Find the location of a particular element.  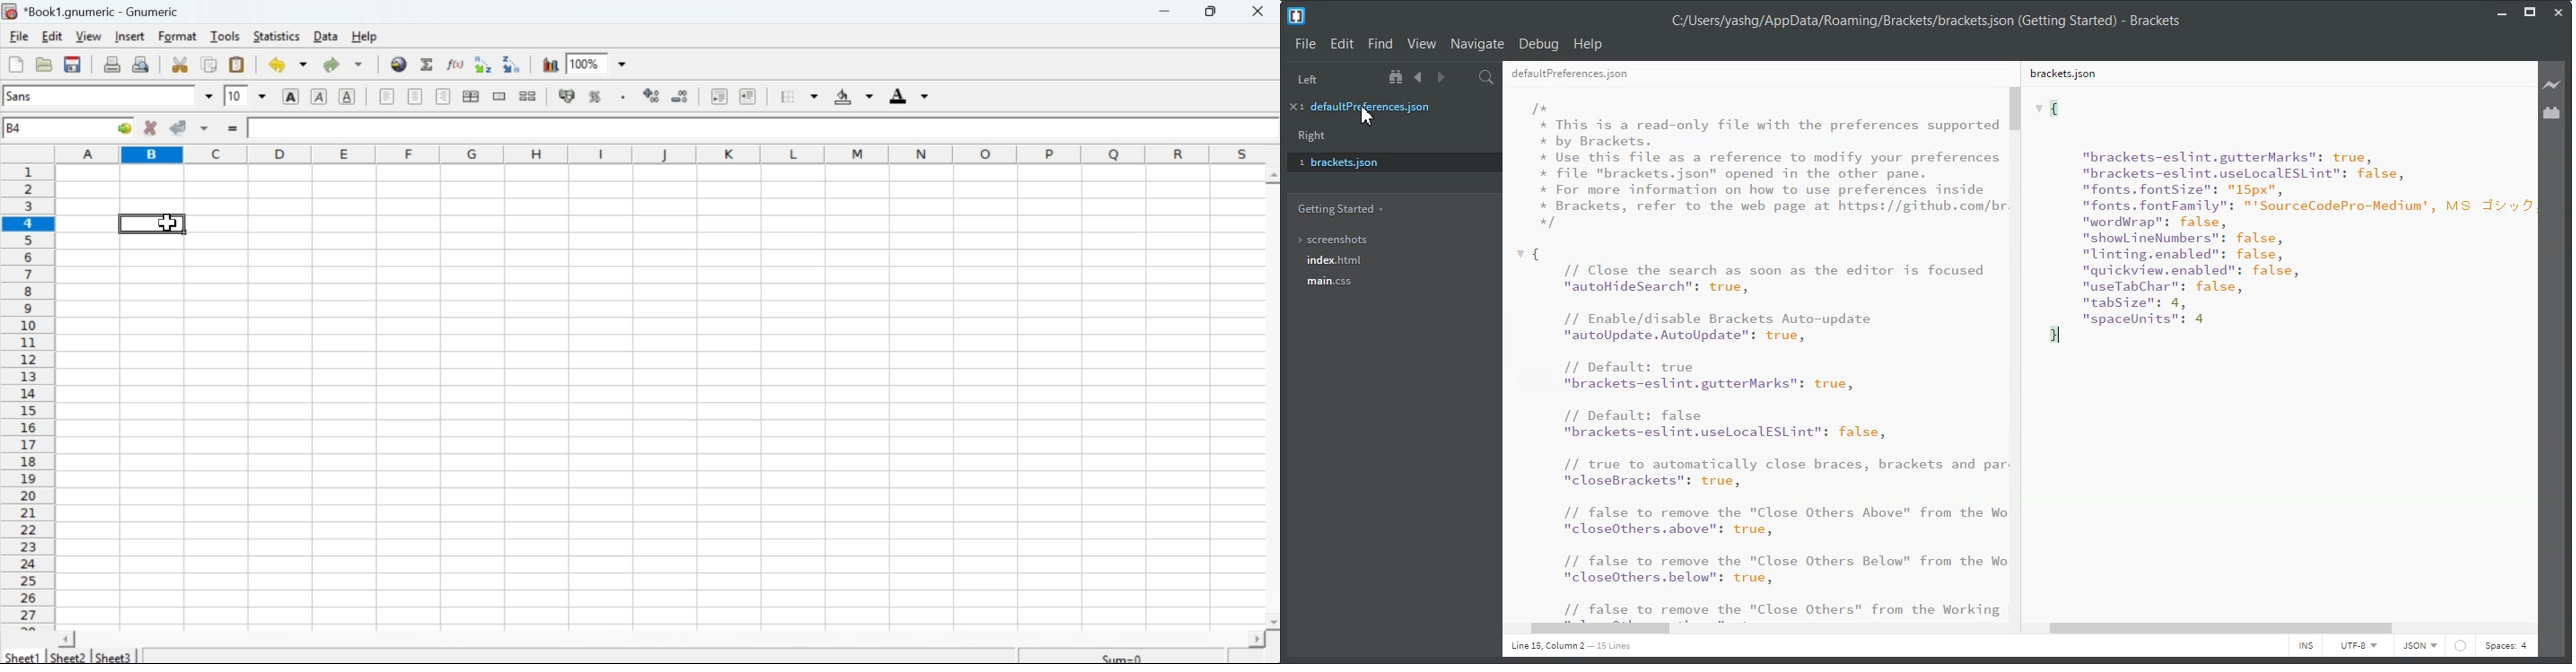

Percentage is located at coordinates (599, 95).